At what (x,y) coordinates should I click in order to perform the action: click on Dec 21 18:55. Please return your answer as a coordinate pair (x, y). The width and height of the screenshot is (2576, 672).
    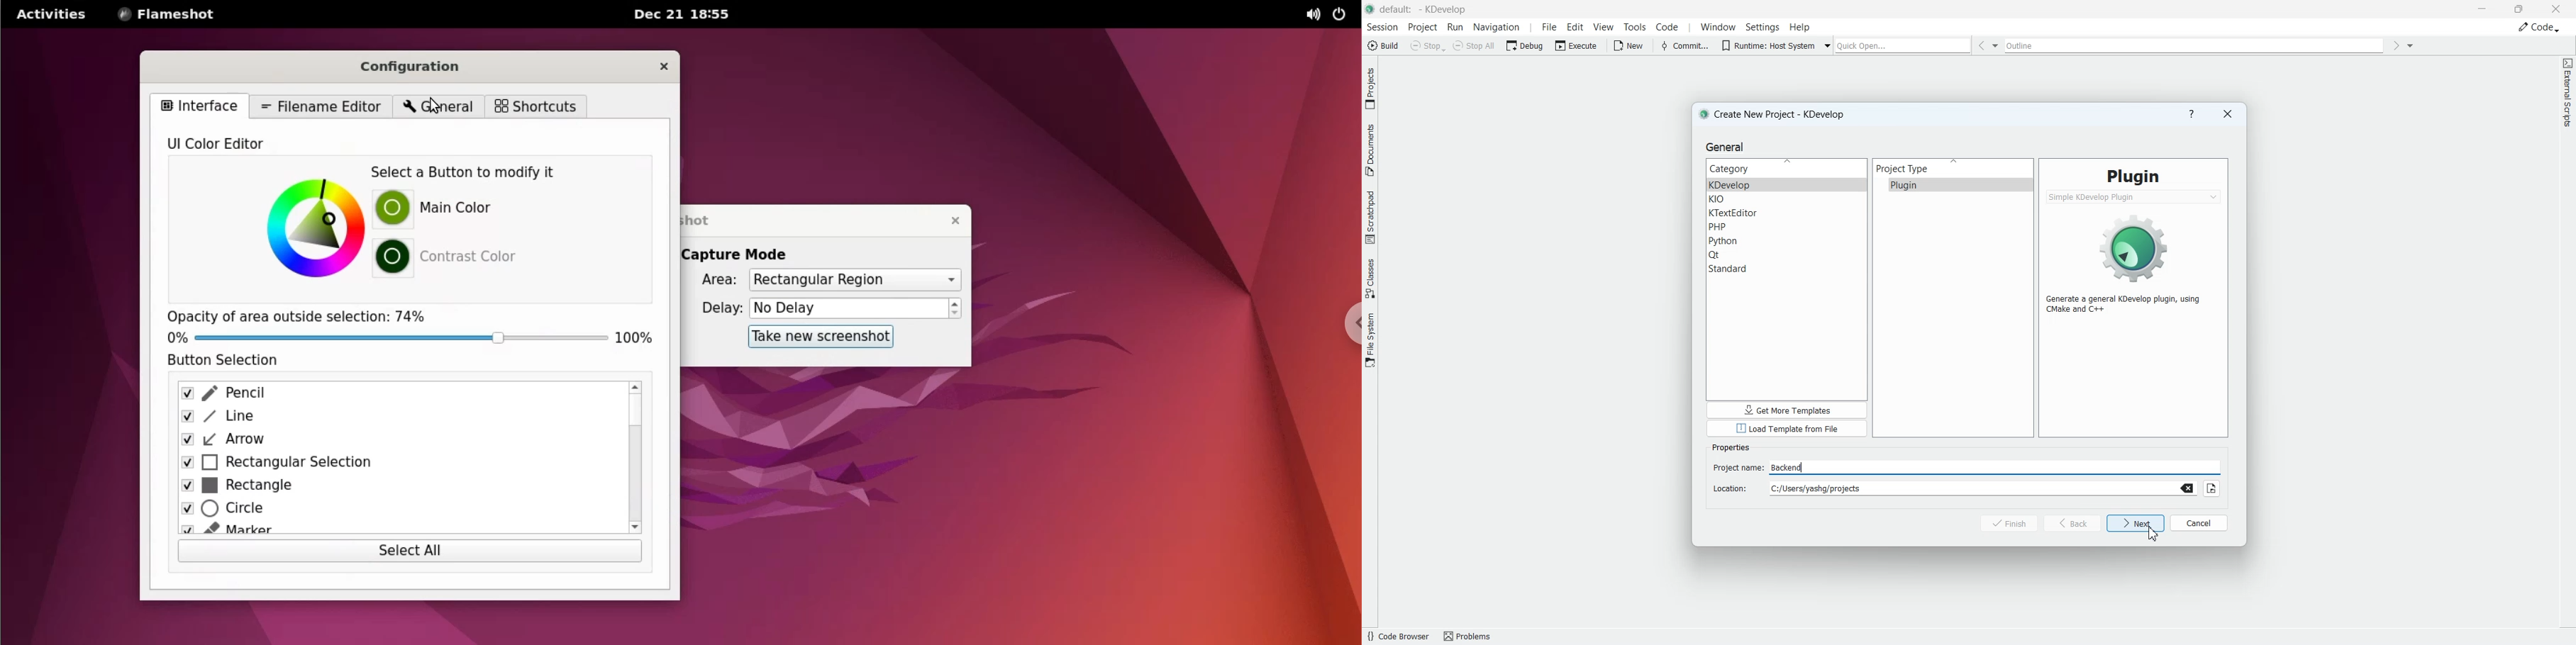
    Looking at the image, I should click on (684, 15).